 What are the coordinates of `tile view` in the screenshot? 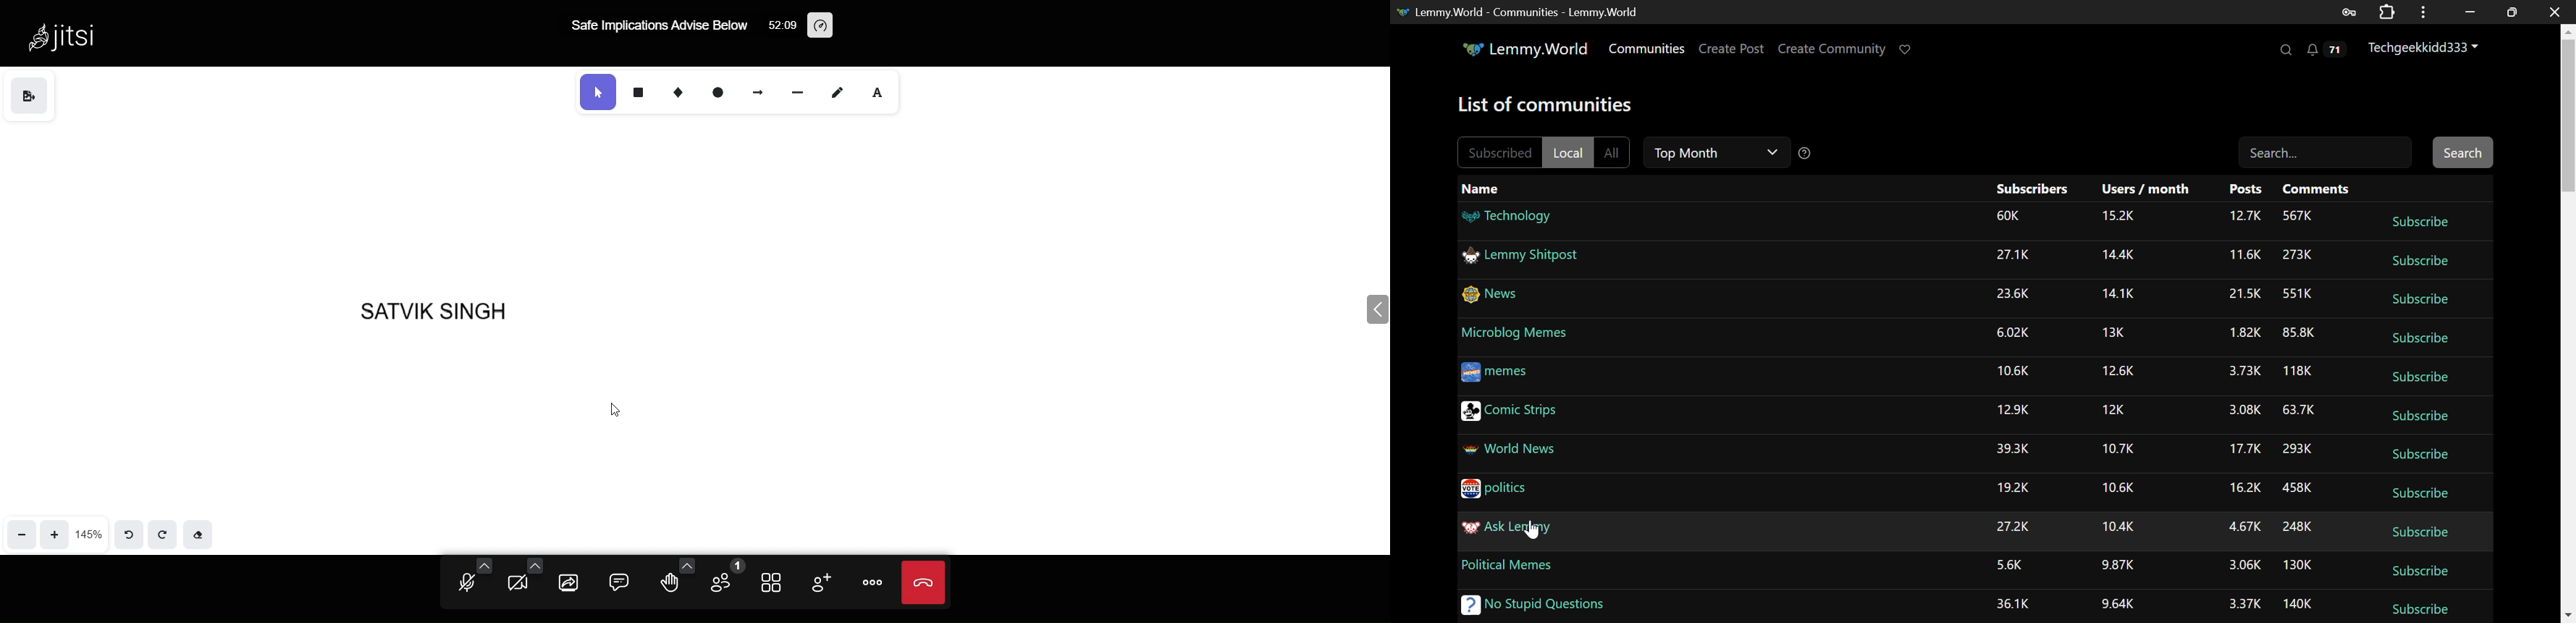 It's located at (775, 585).